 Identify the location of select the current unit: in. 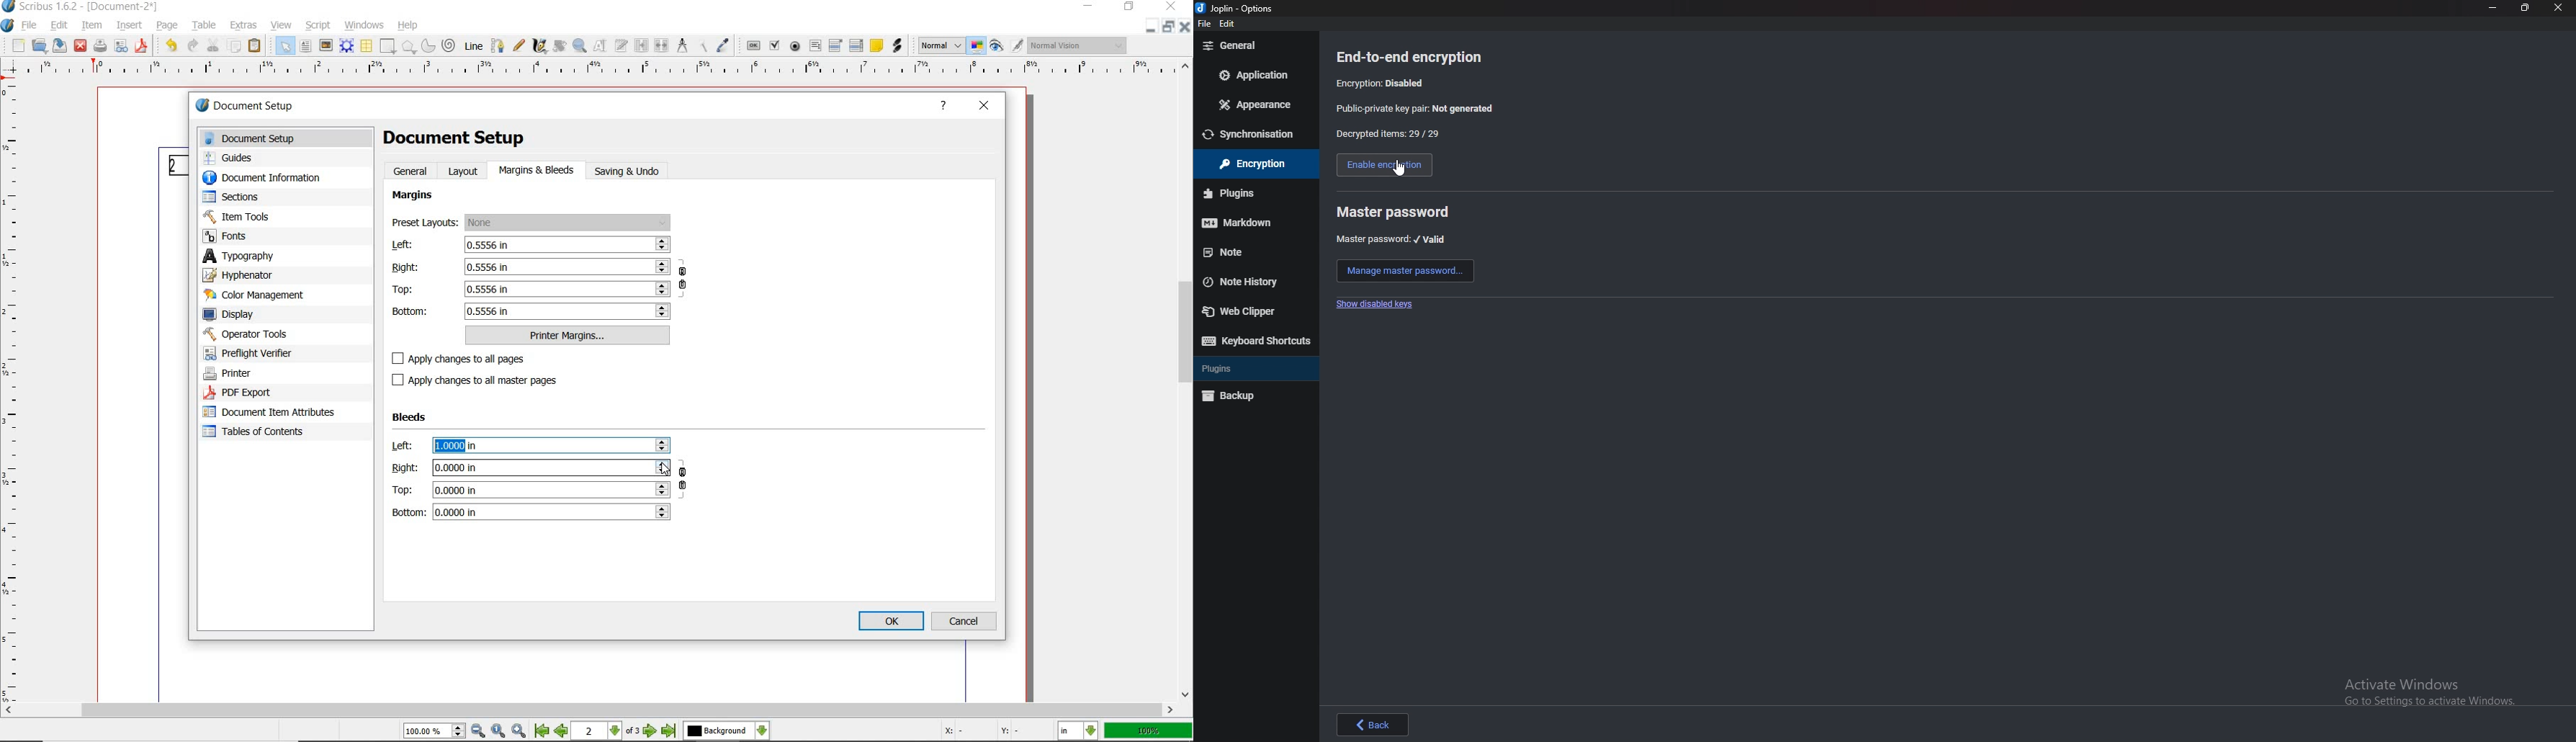
(1079, 732).